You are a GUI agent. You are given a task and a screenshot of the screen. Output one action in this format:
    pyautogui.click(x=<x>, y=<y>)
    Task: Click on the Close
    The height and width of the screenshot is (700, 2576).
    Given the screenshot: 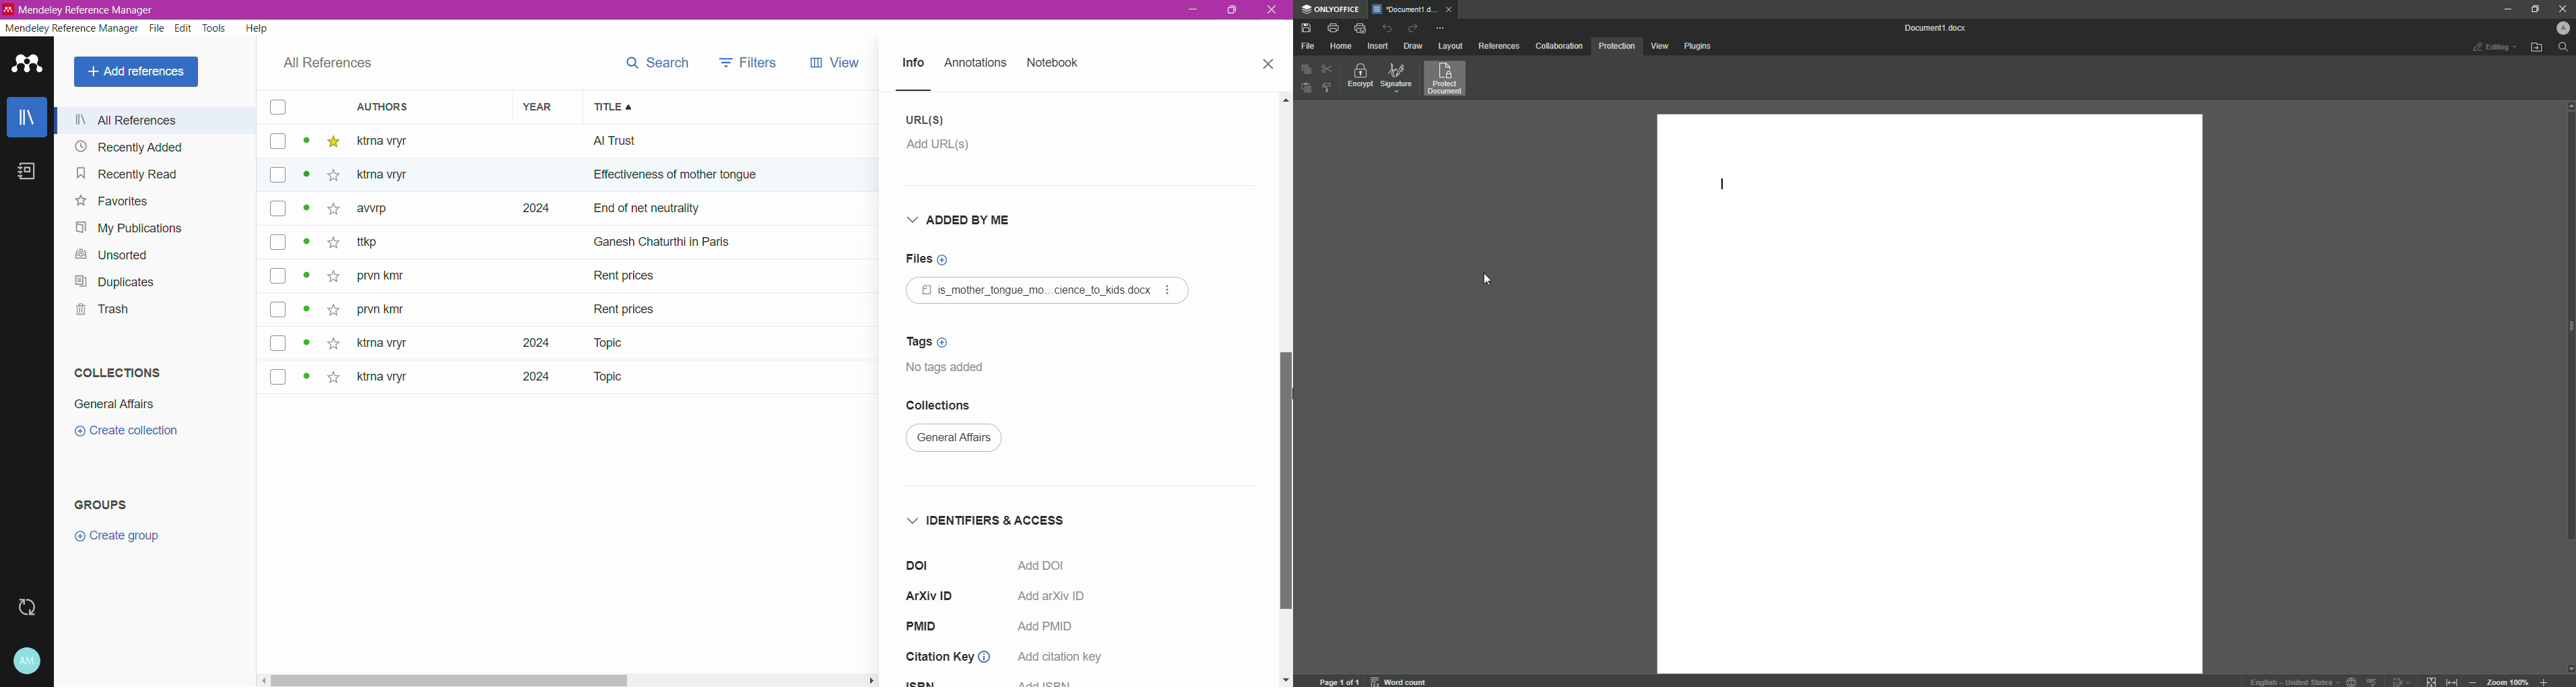 What is the action you would take?
    pyautogui.click(x=2562, y=9)
    